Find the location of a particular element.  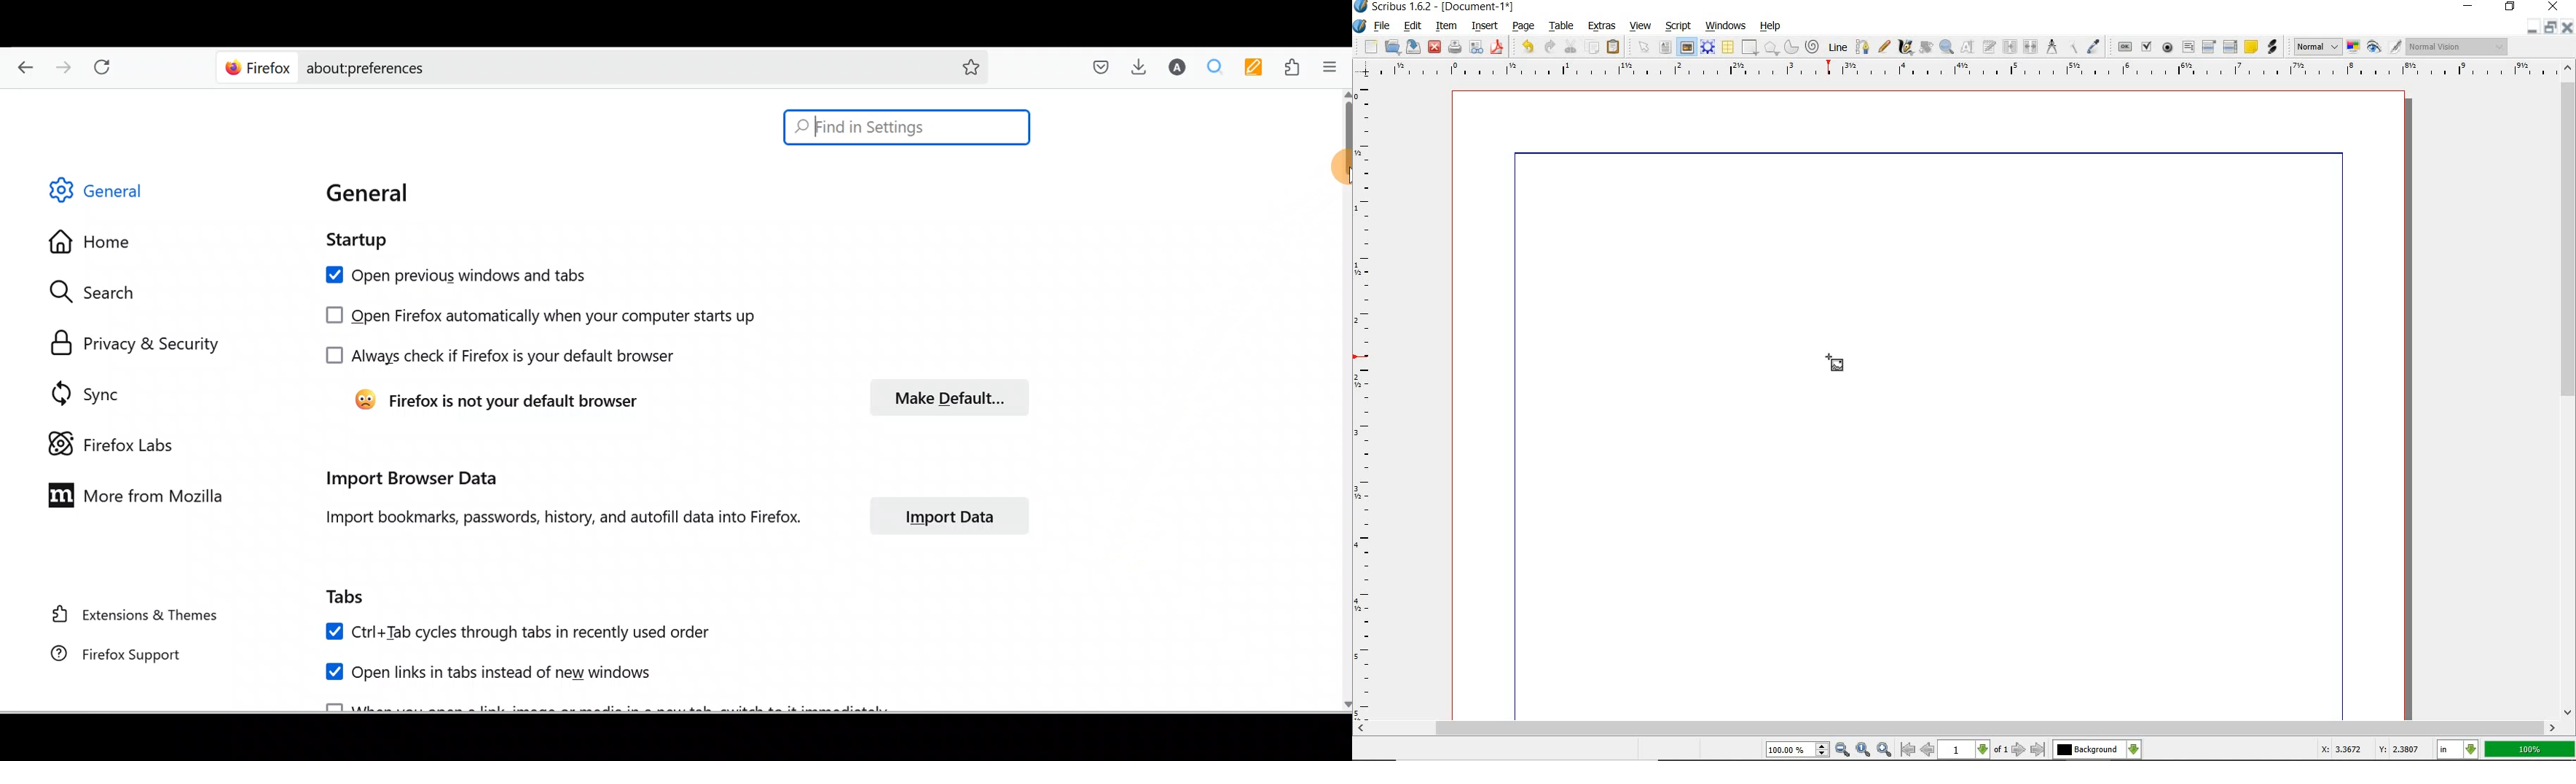

edit is located at coordinates (1413, 26).